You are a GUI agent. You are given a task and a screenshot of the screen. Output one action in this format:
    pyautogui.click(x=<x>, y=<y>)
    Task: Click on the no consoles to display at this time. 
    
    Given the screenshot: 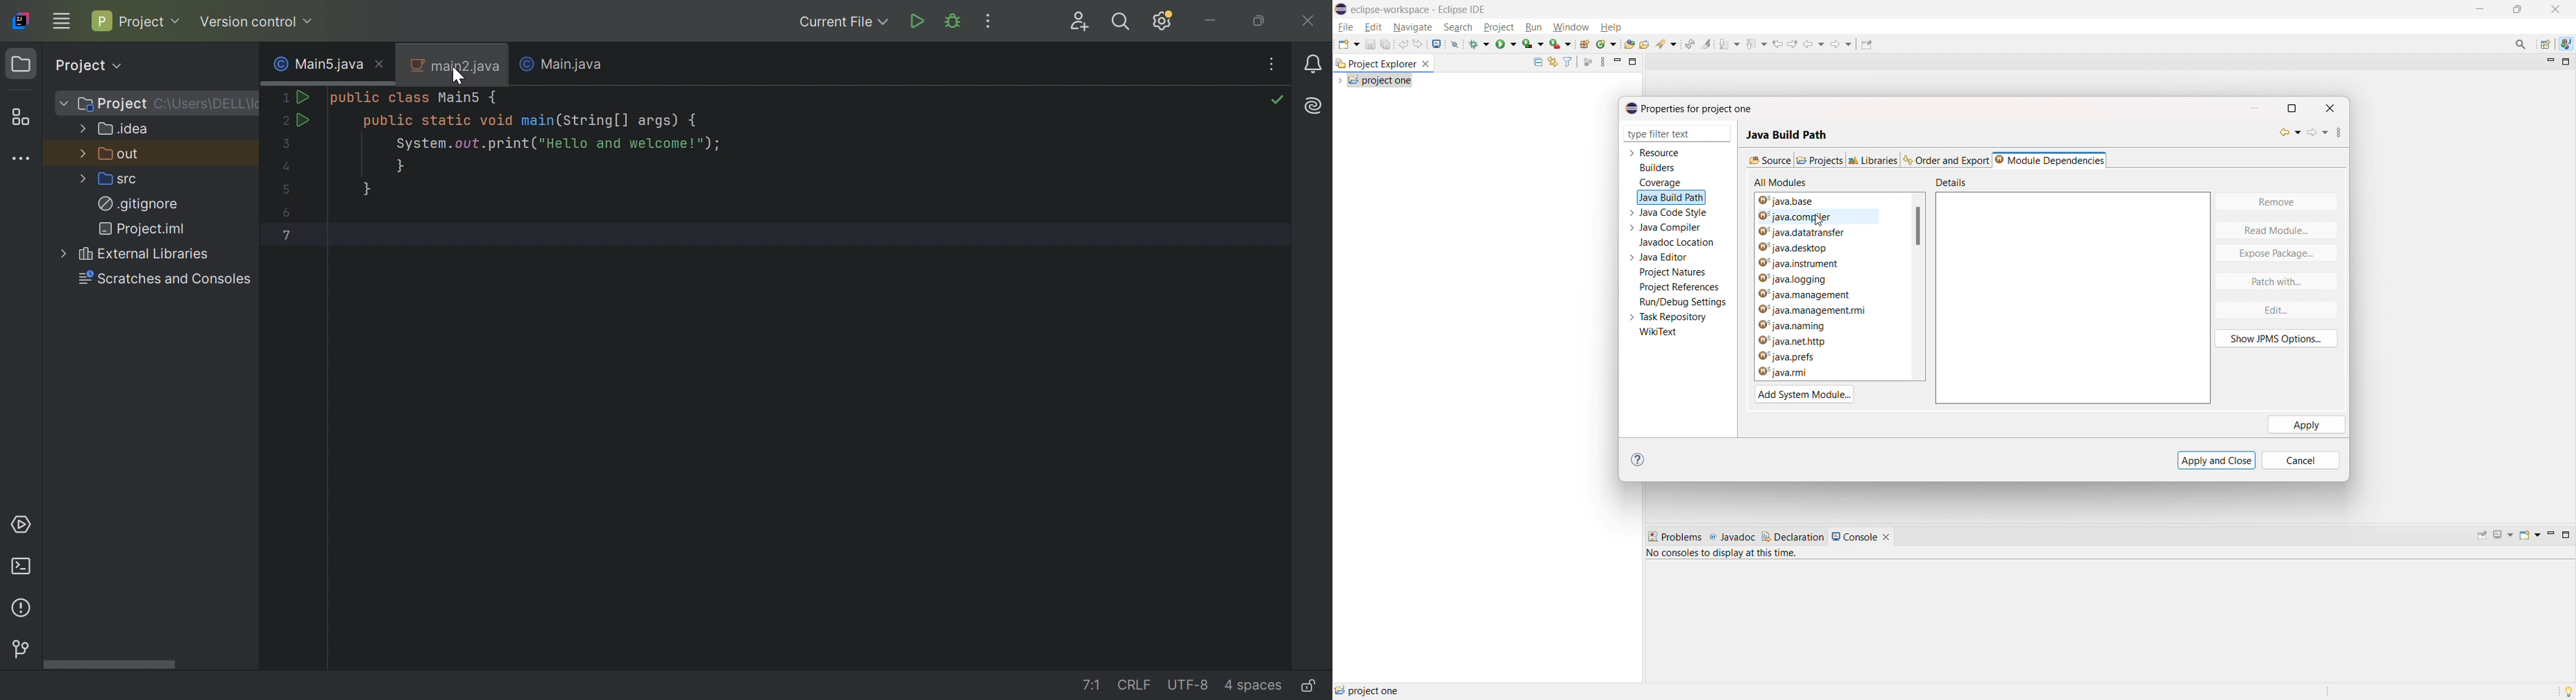 What is the action you would take?
    pyautogui.click(x=1724, y=555)
    